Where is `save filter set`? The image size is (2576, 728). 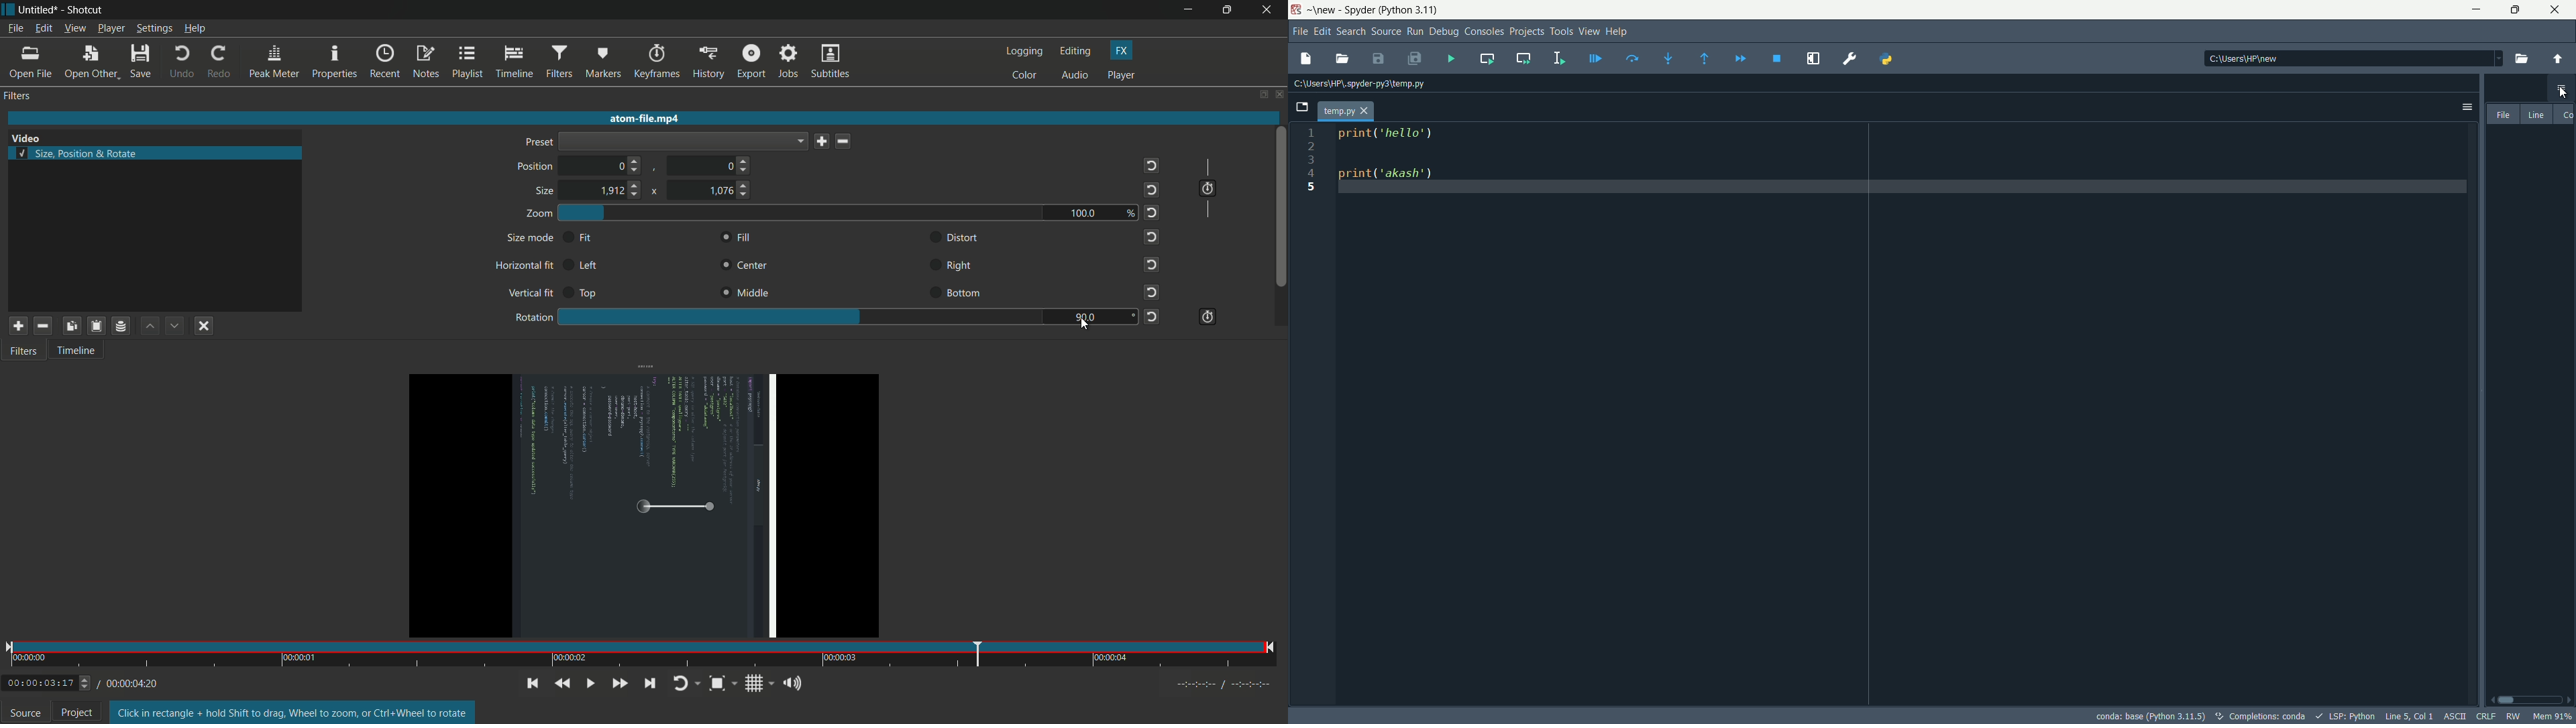 save filter set is located at coordinates (120, 327).